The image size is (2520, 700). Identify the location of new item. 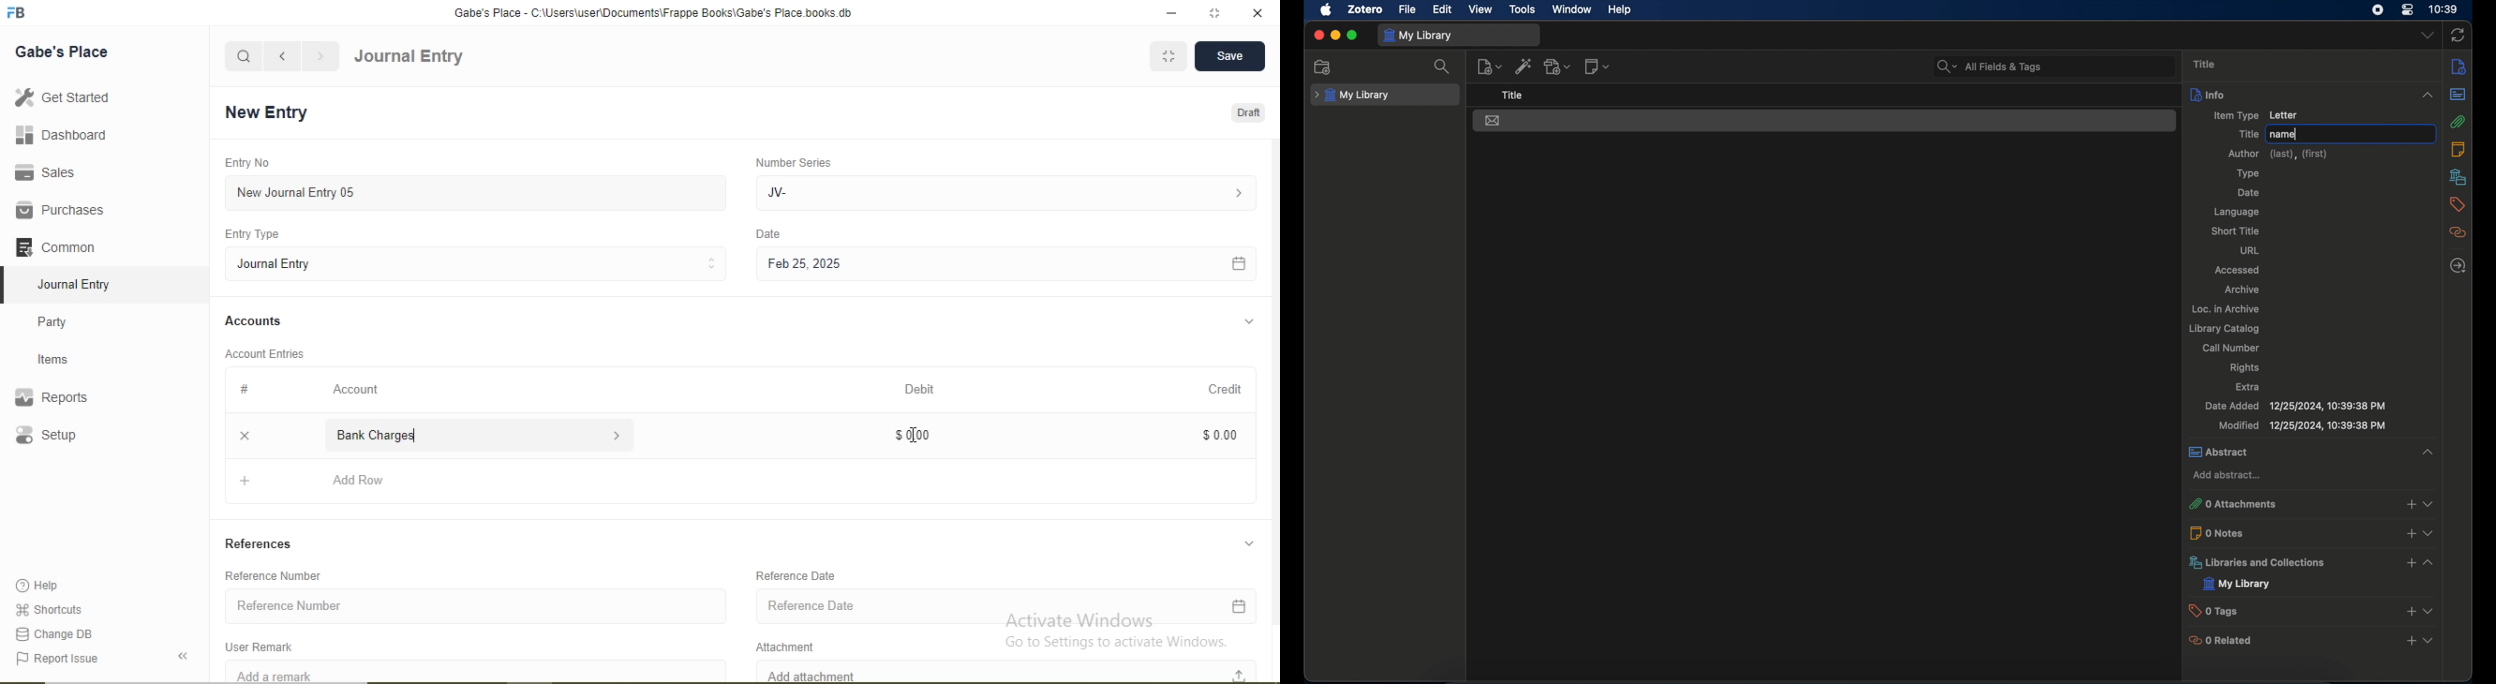
(1489, 66).